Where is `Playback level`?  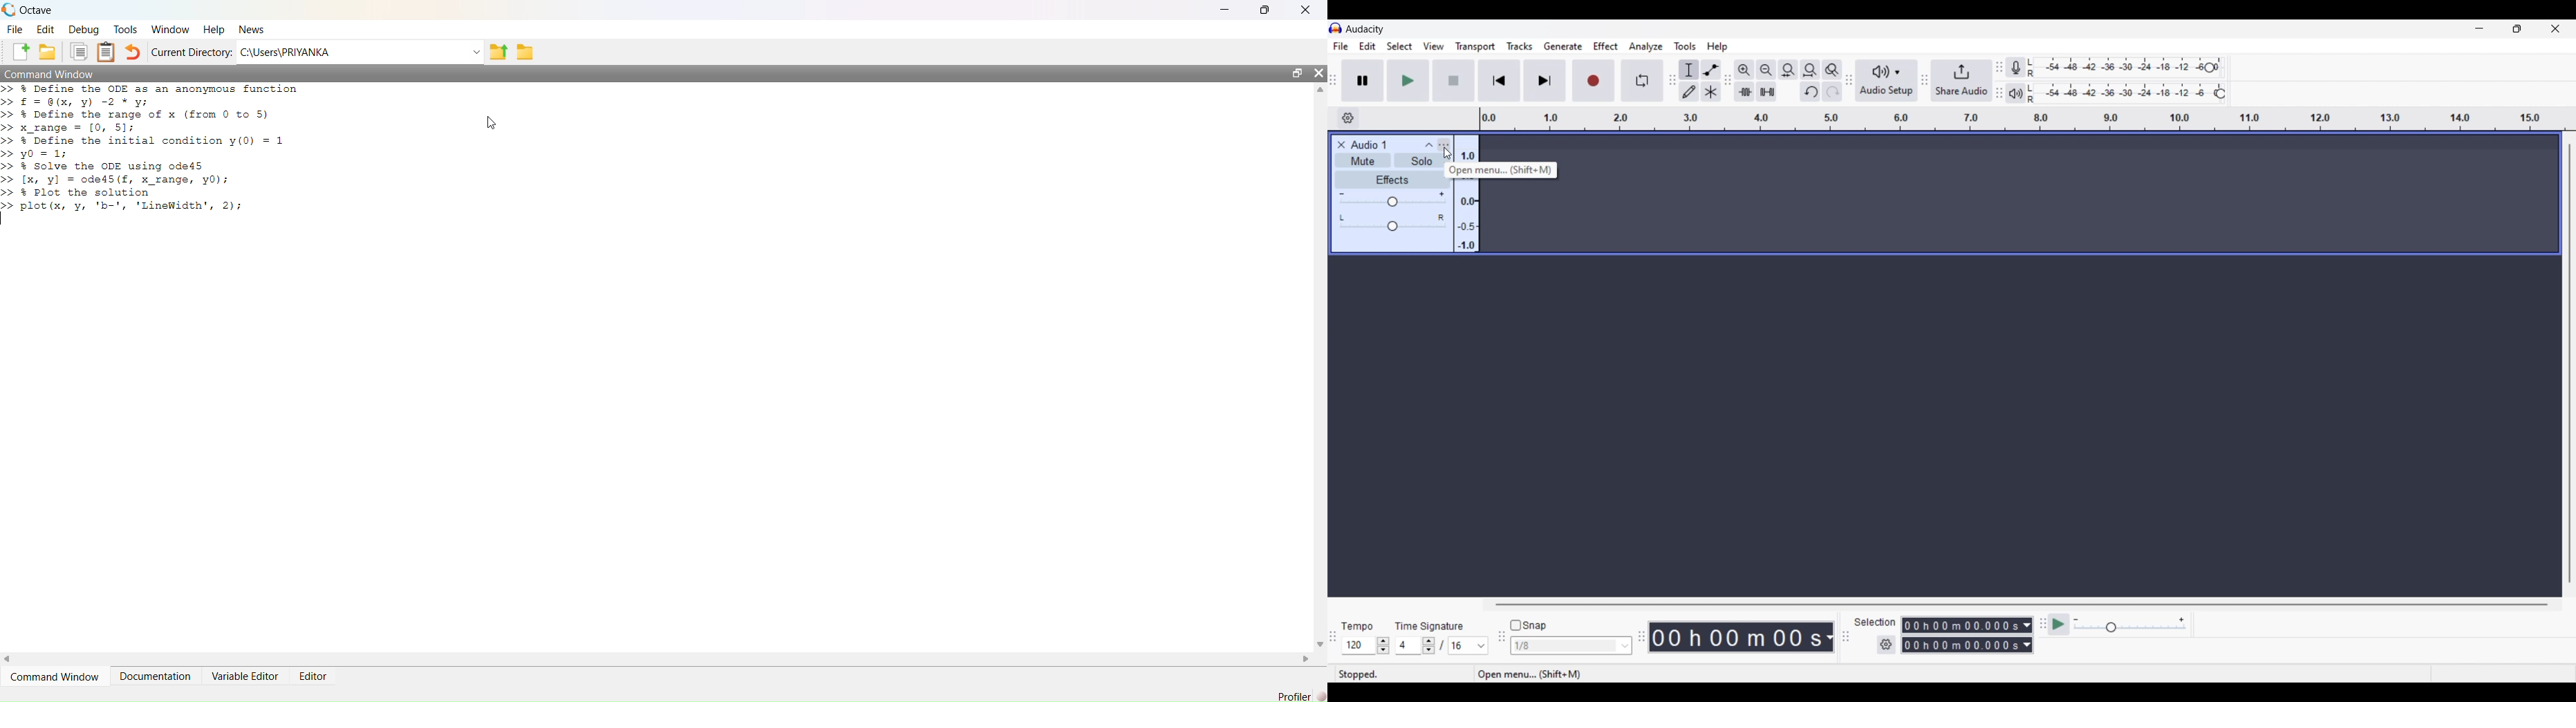 Playback level is located at coordinates (2129, 94).